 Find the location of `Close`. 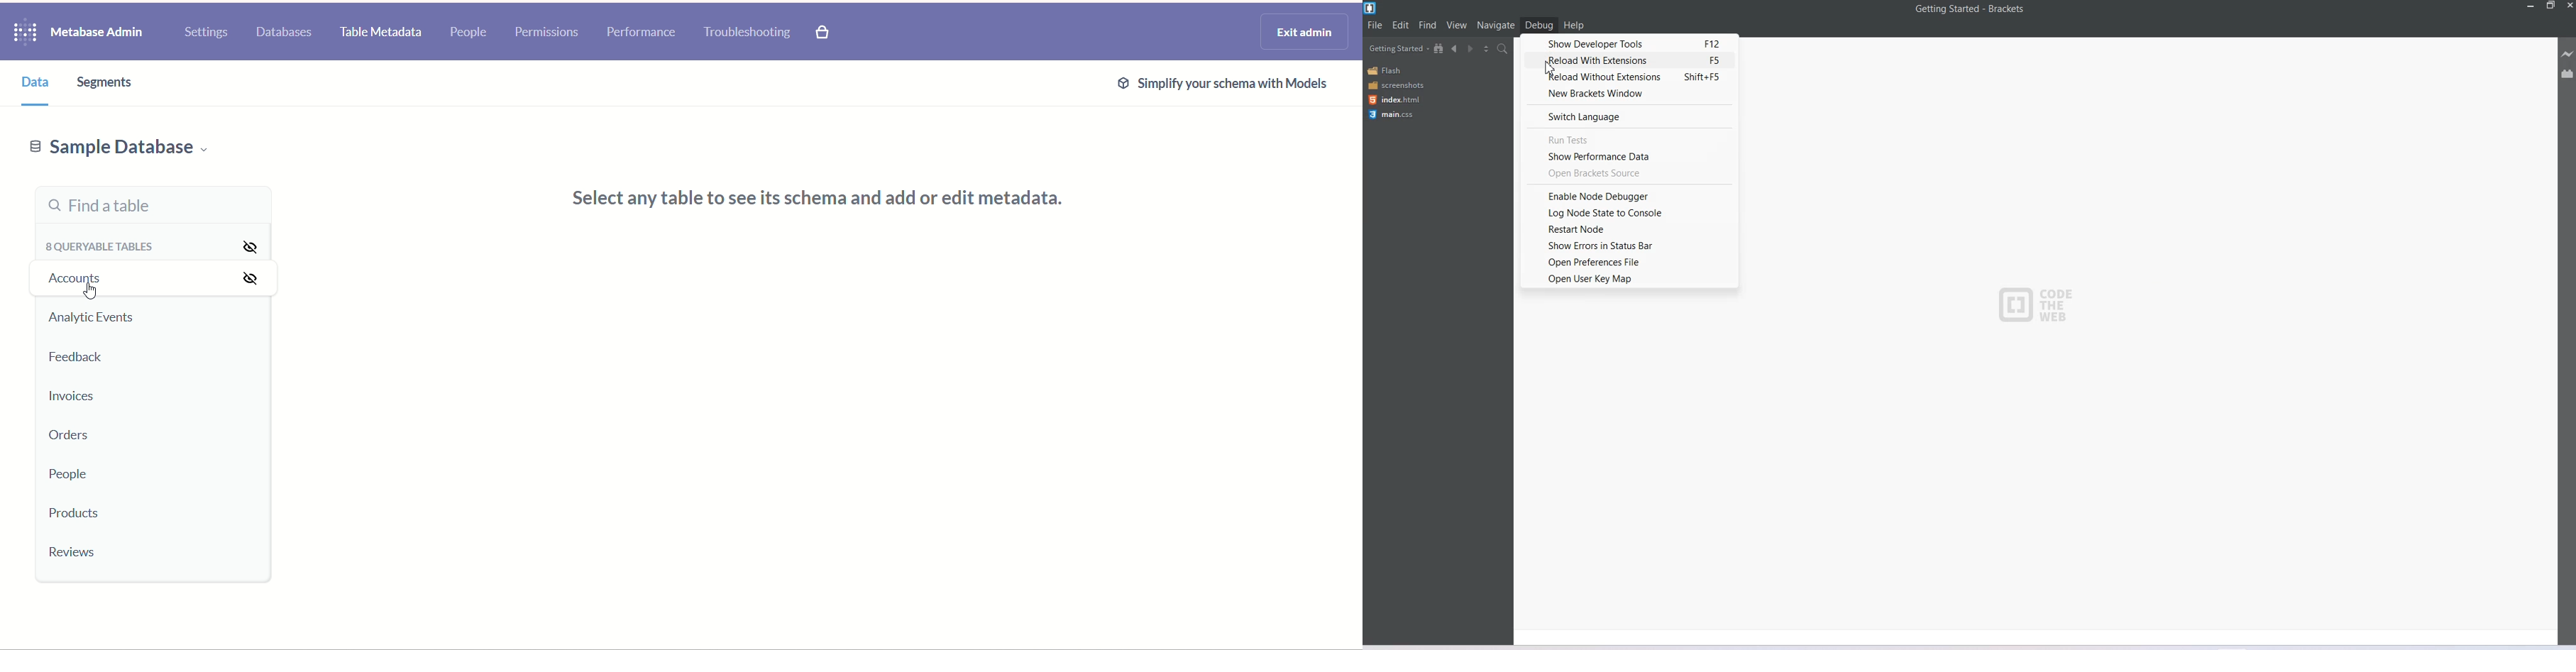

Close is located at coordinates (2569, 6).